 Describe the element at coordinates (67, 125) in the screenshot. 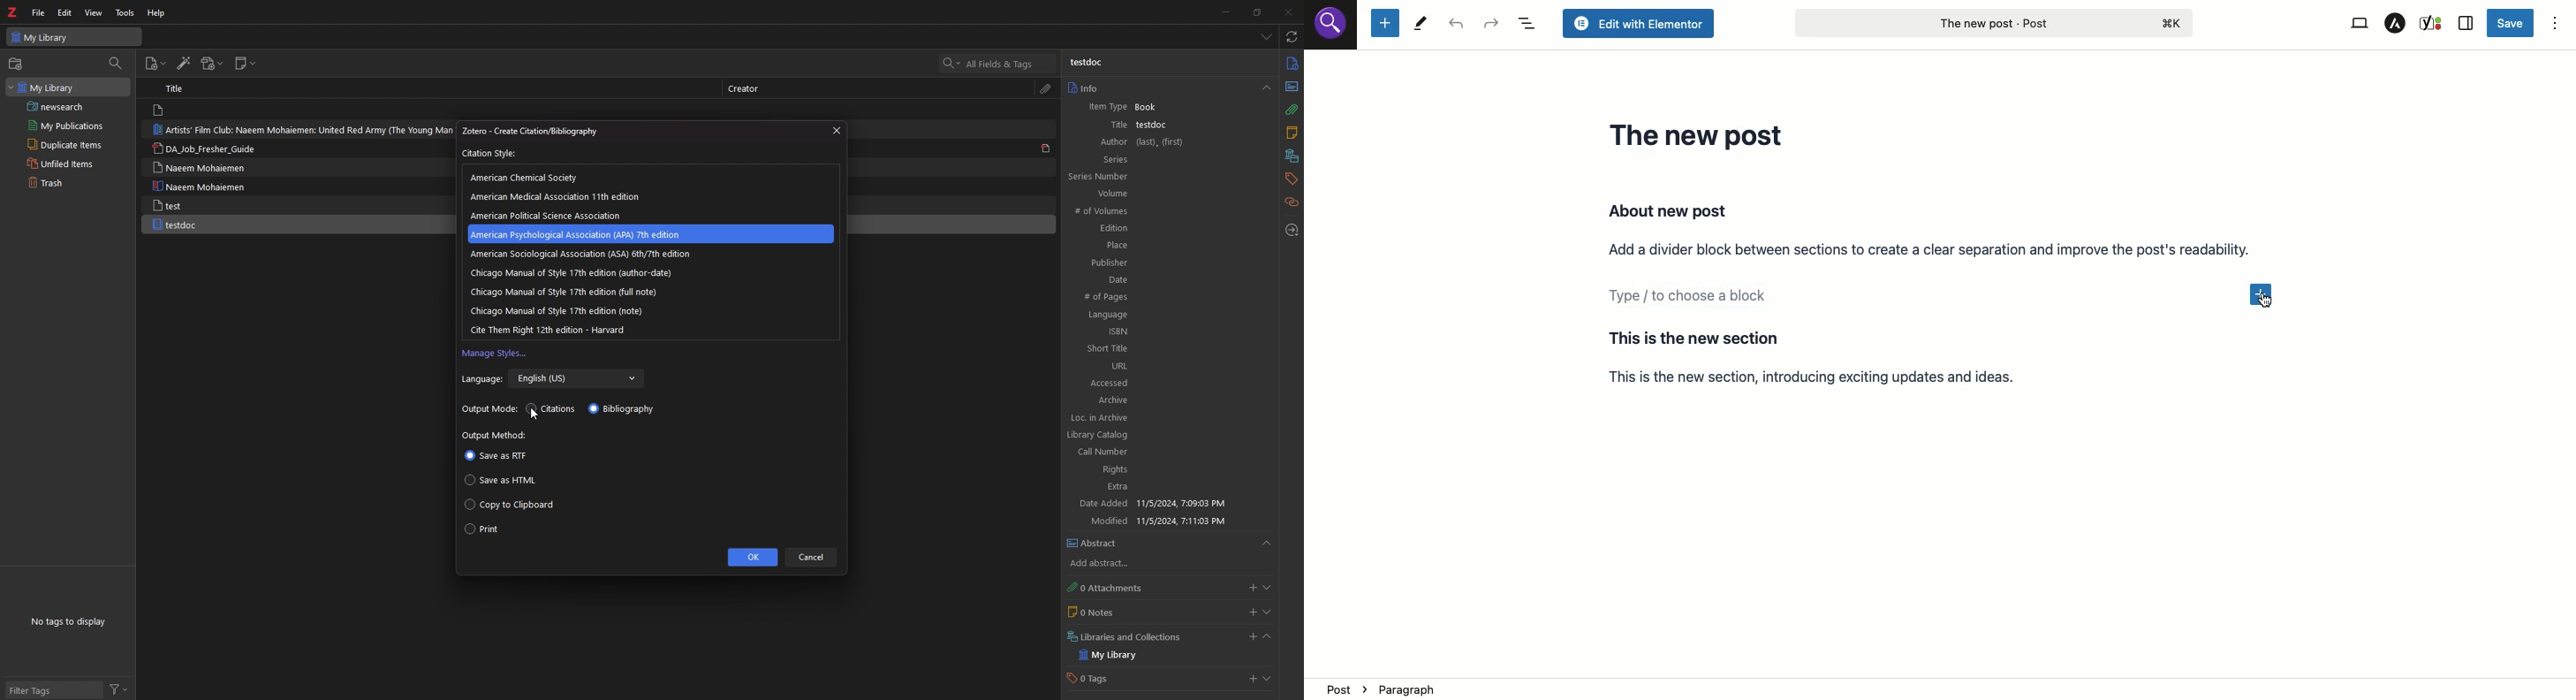

I see `my publications` at that location.